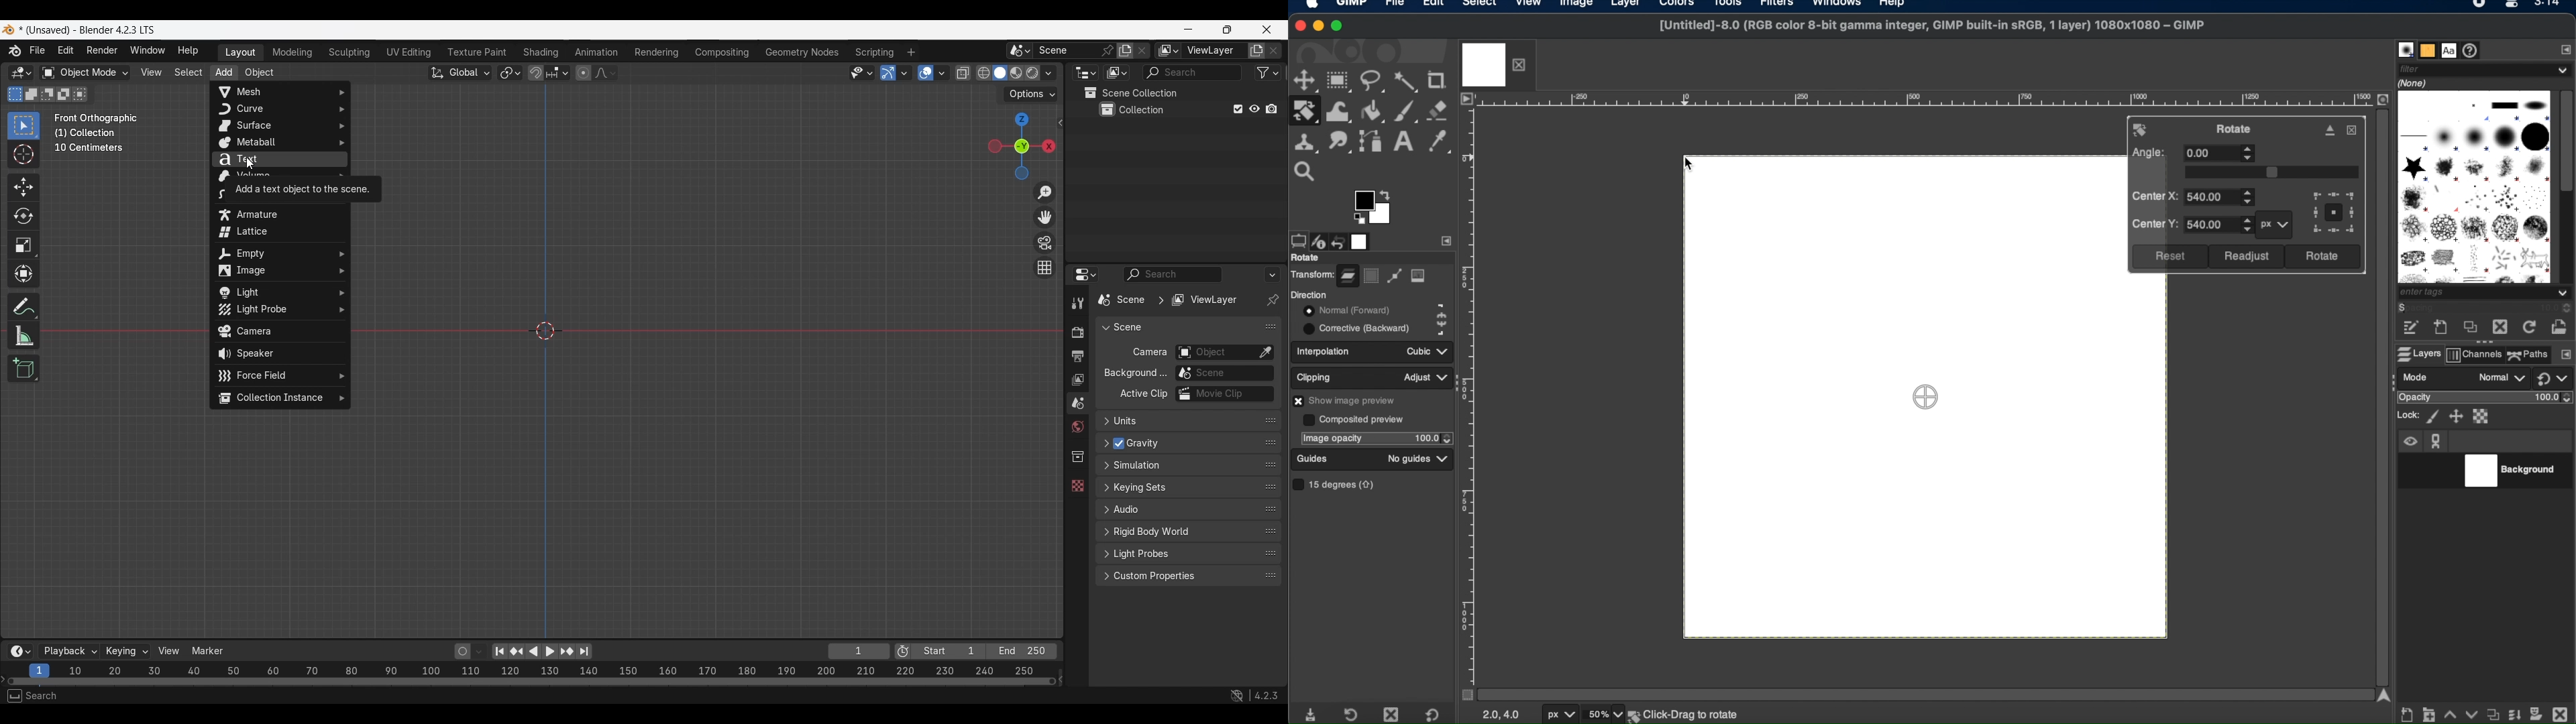 The width and height of the screenshot is (2576, 728). What do you see at coordinates (2549, 7) in the screenshot?
I see `time` at bounding box center [2549, 7].